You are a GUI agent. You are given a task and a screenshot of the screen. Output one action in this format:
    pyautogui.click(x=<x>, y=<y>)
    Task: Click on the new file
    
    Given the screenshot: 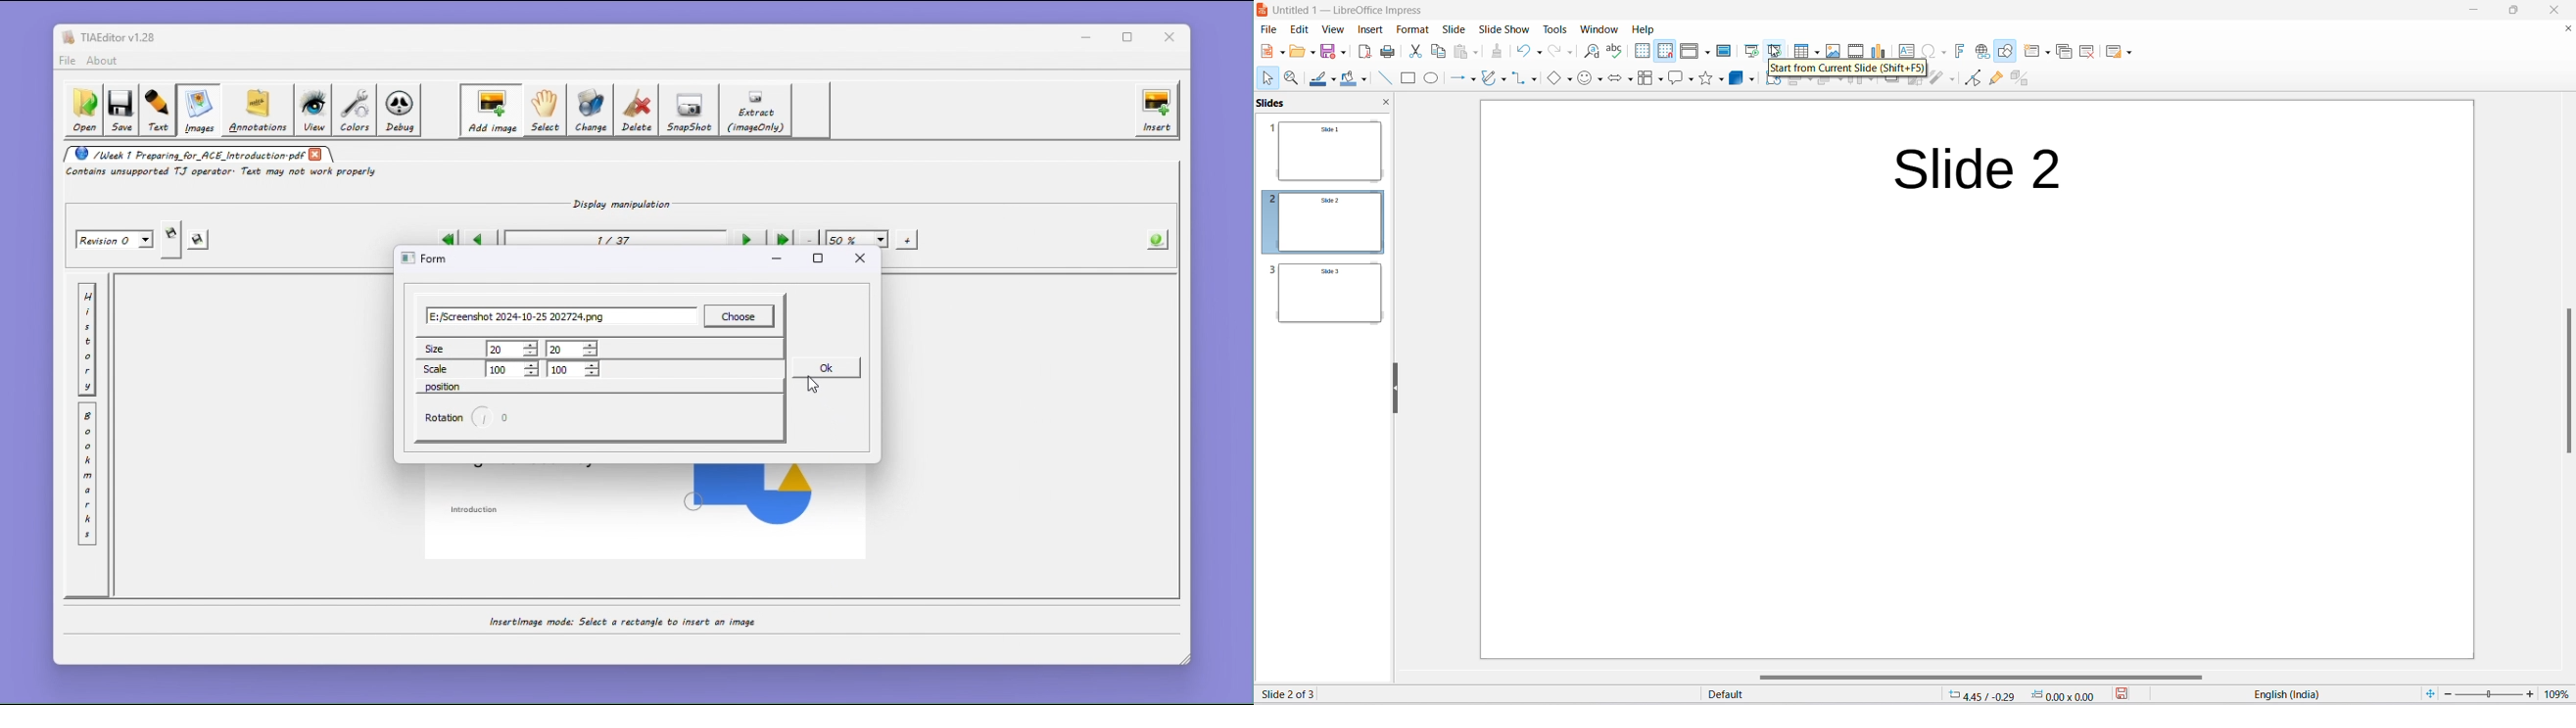 What is the action you would take?
    pyautogui.click(x=1263, y=54)
    